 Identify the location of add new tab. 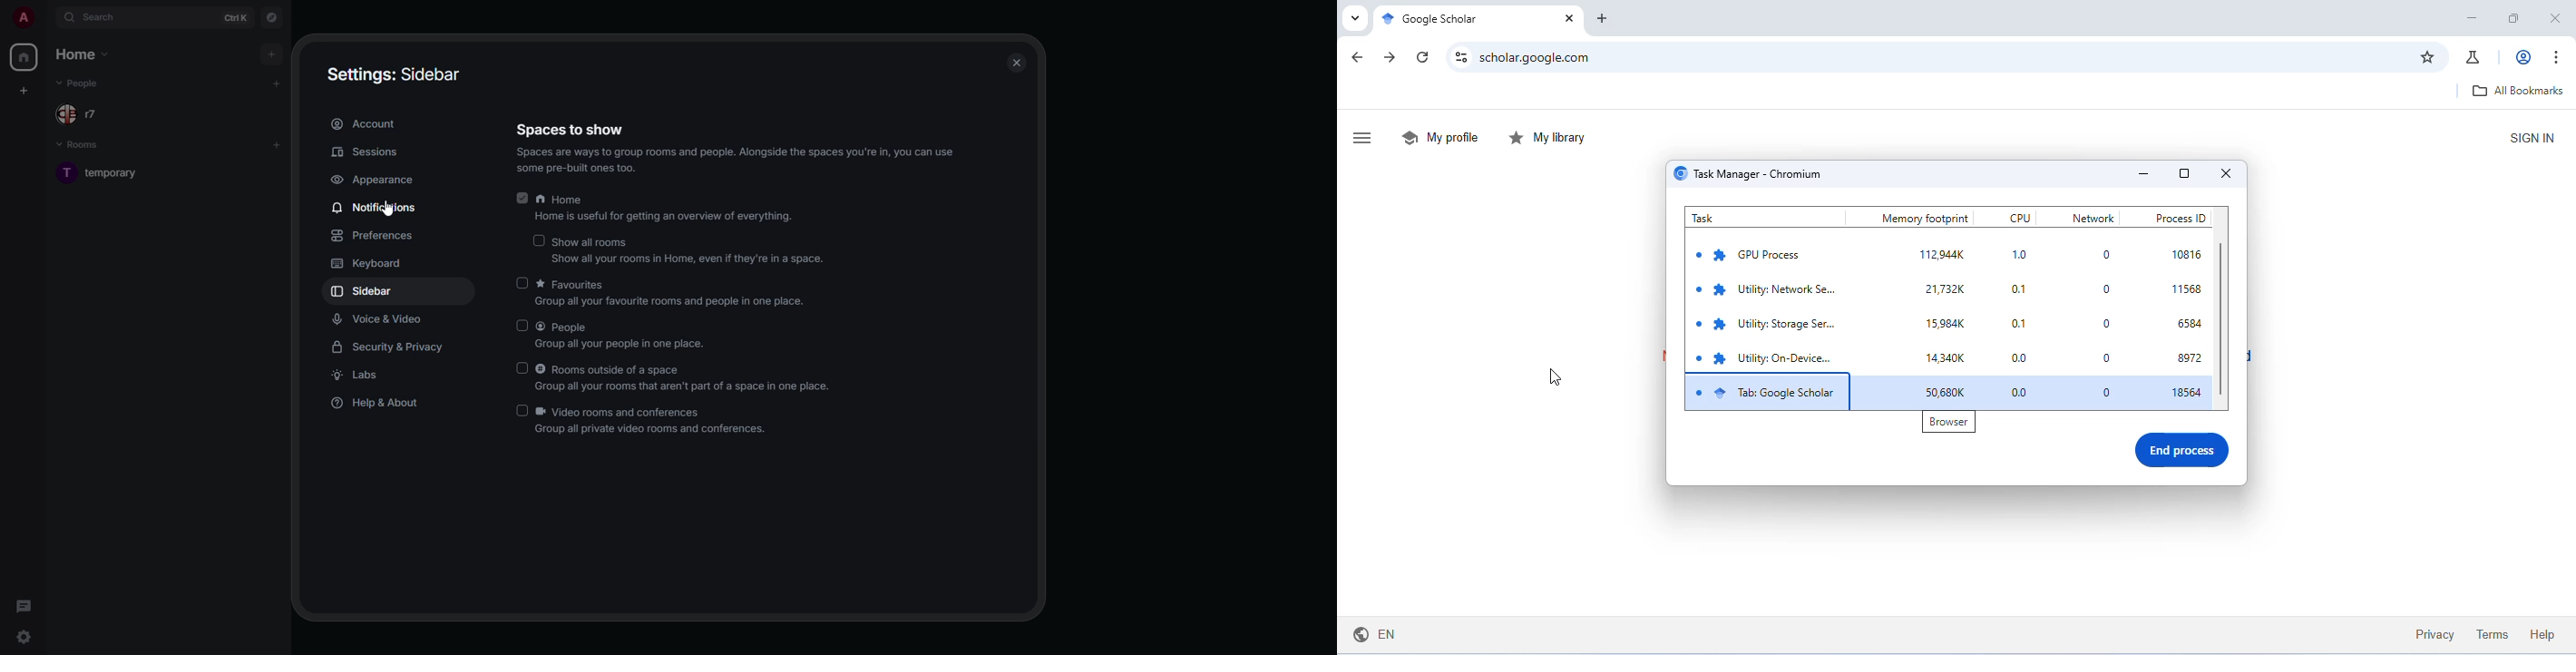
(1604, 19).